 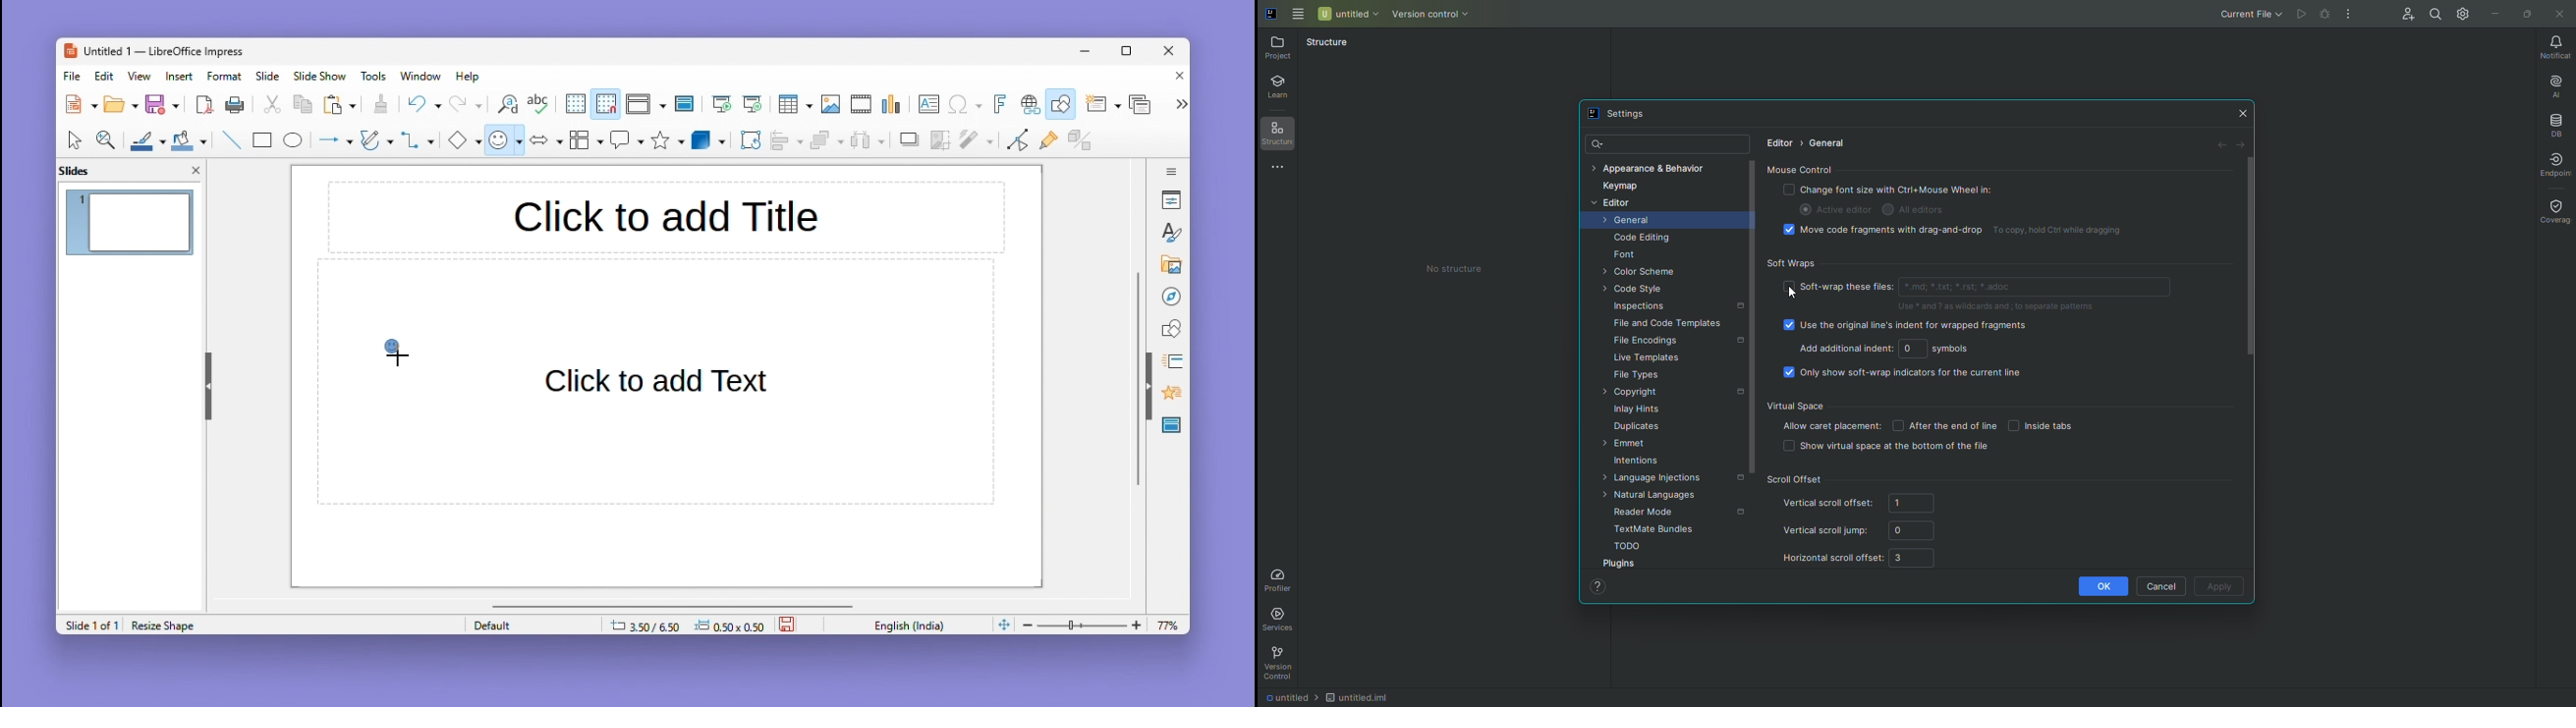 I want to click on Line, so click(x=230, y=139).